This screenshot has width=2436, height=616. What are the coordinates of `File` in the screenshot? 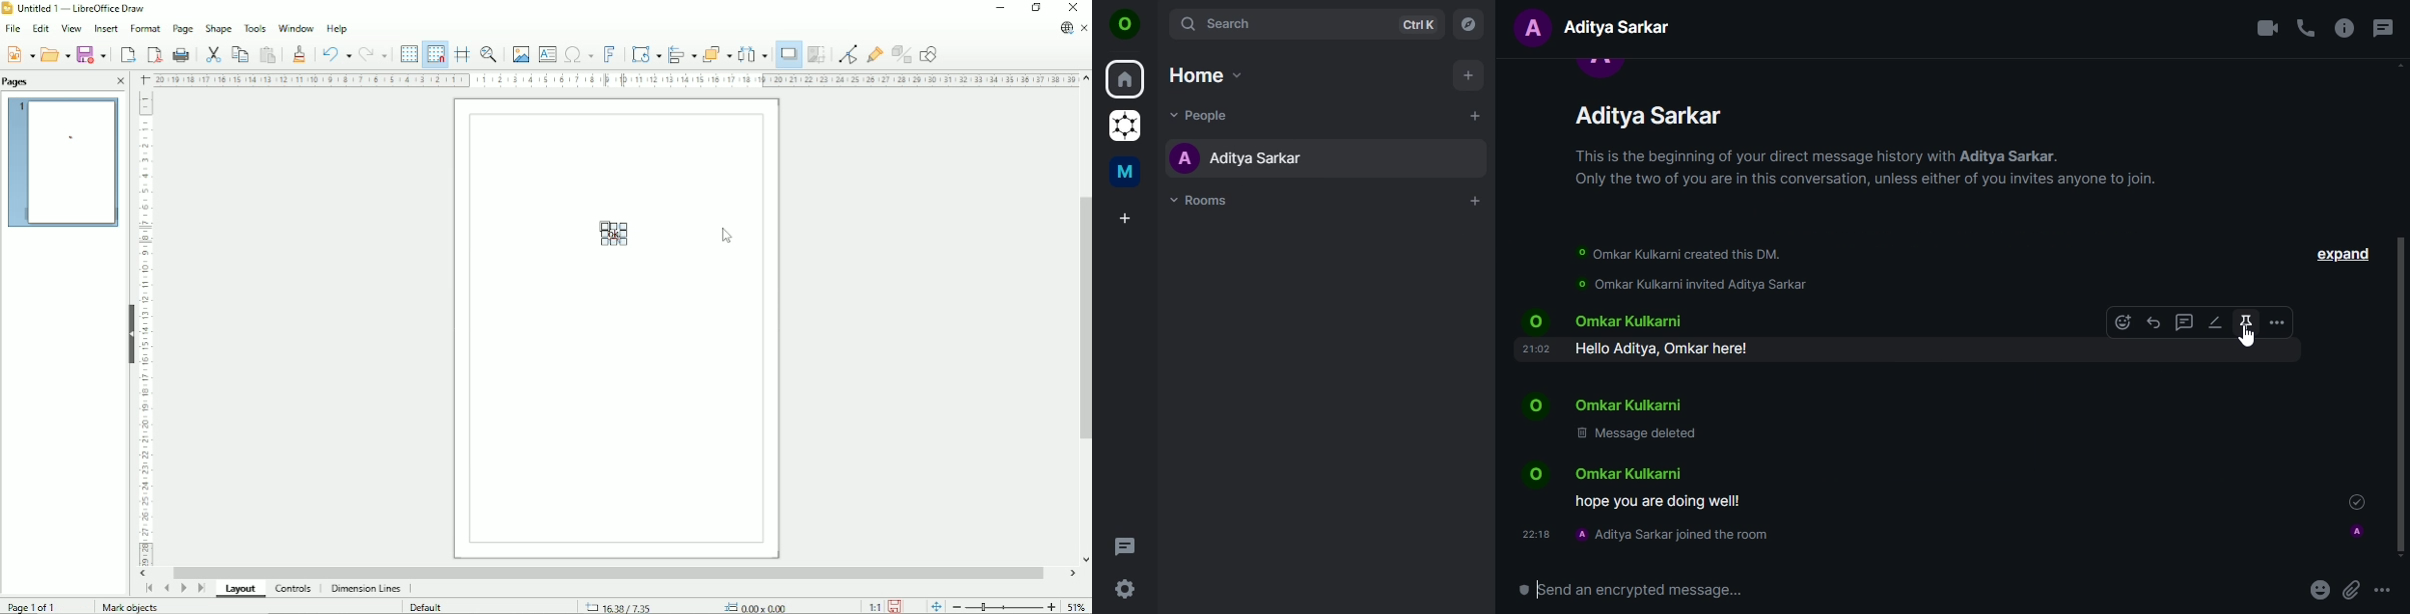 It's located at (11, 29).